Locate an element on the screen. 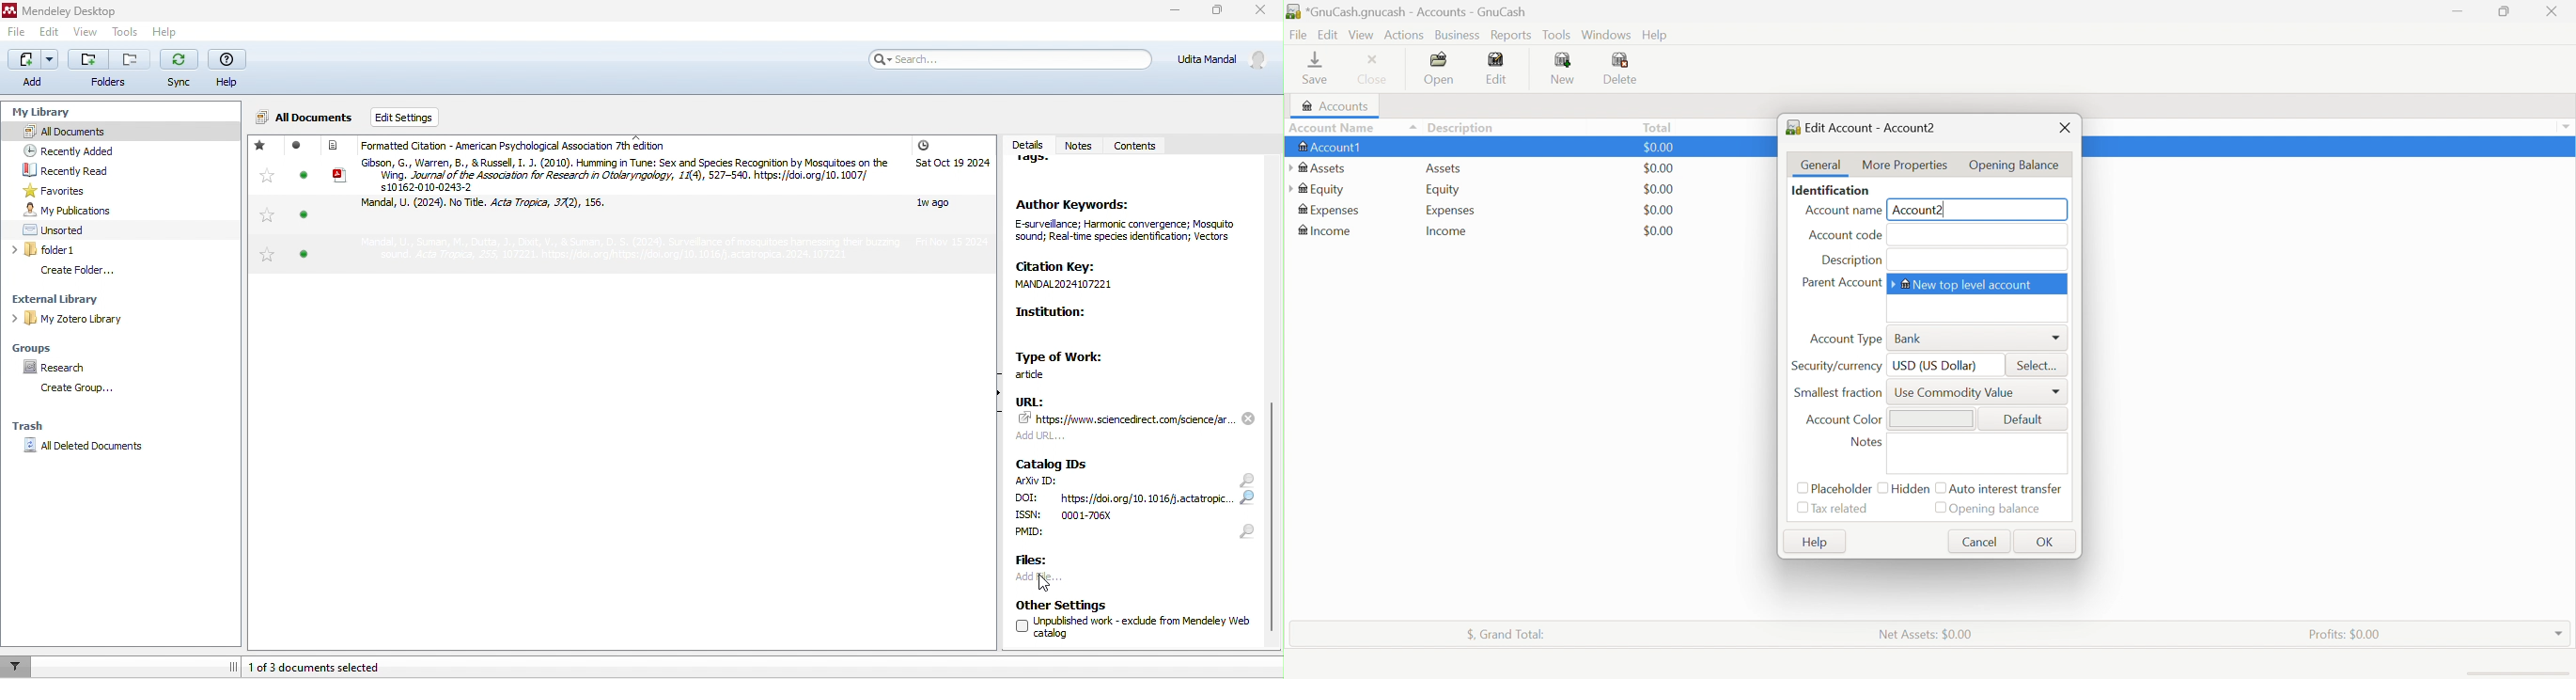  Parent Account is located at coordinates (1840, 282).